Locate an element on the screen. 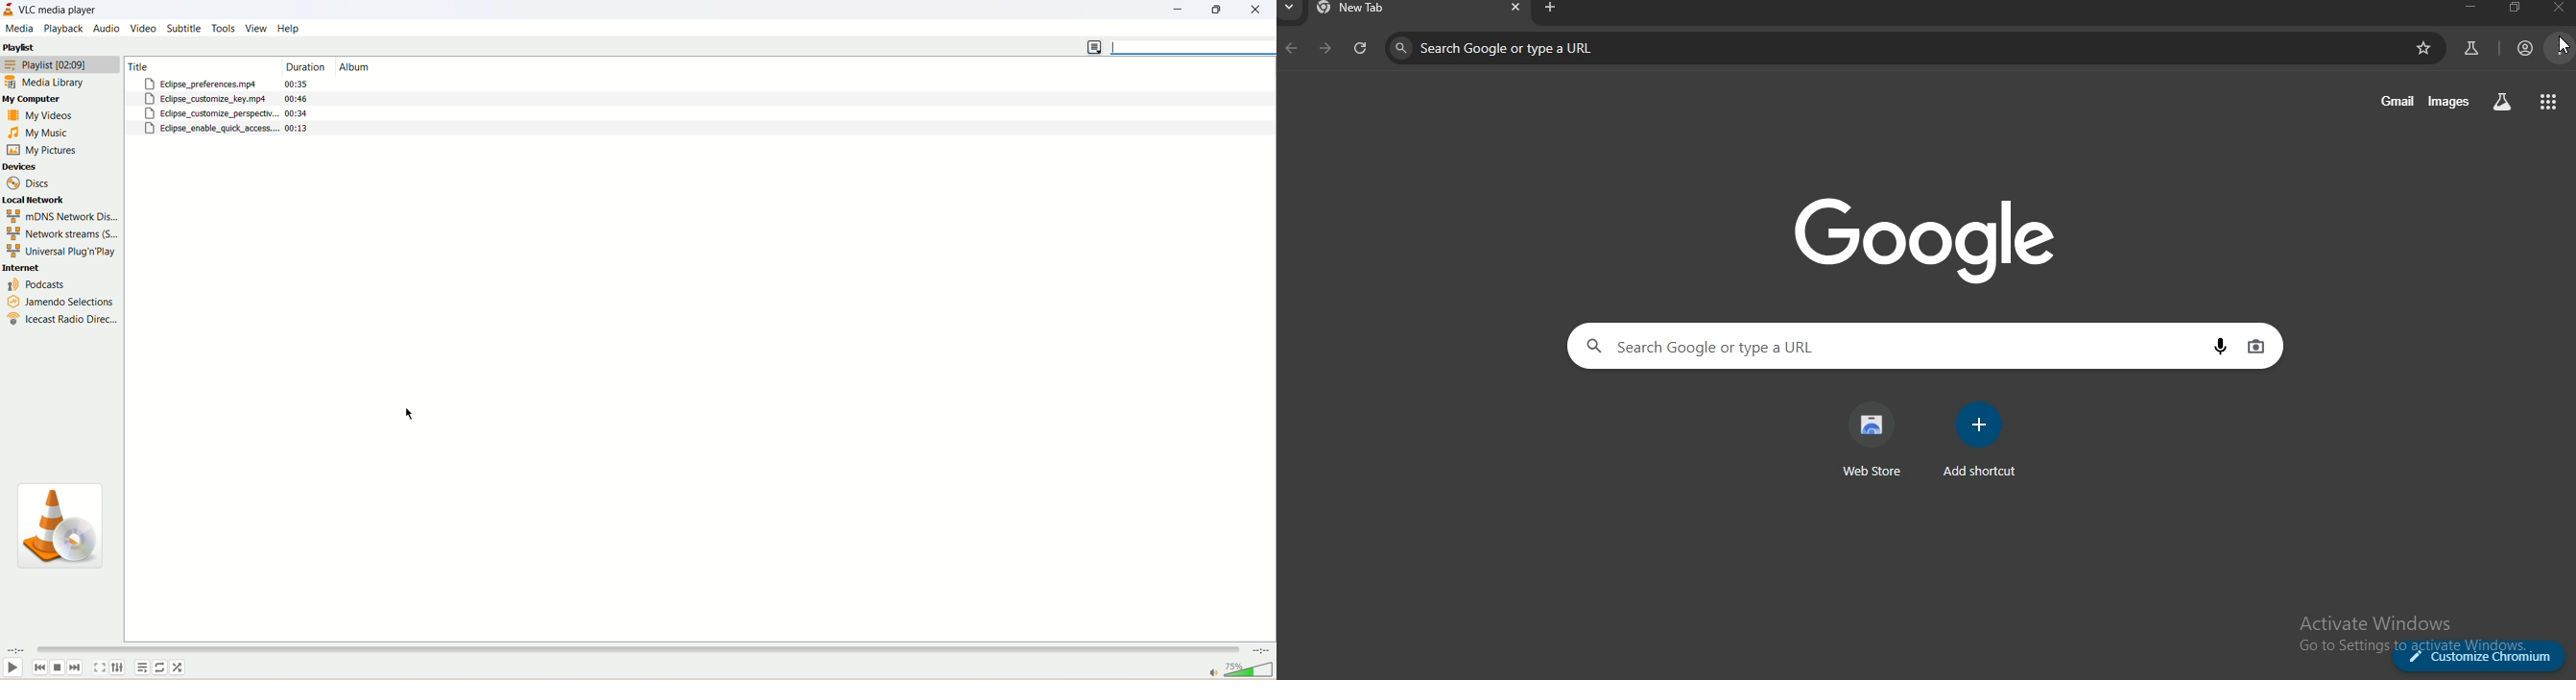  minimize is located at coordinates (1184, 9).